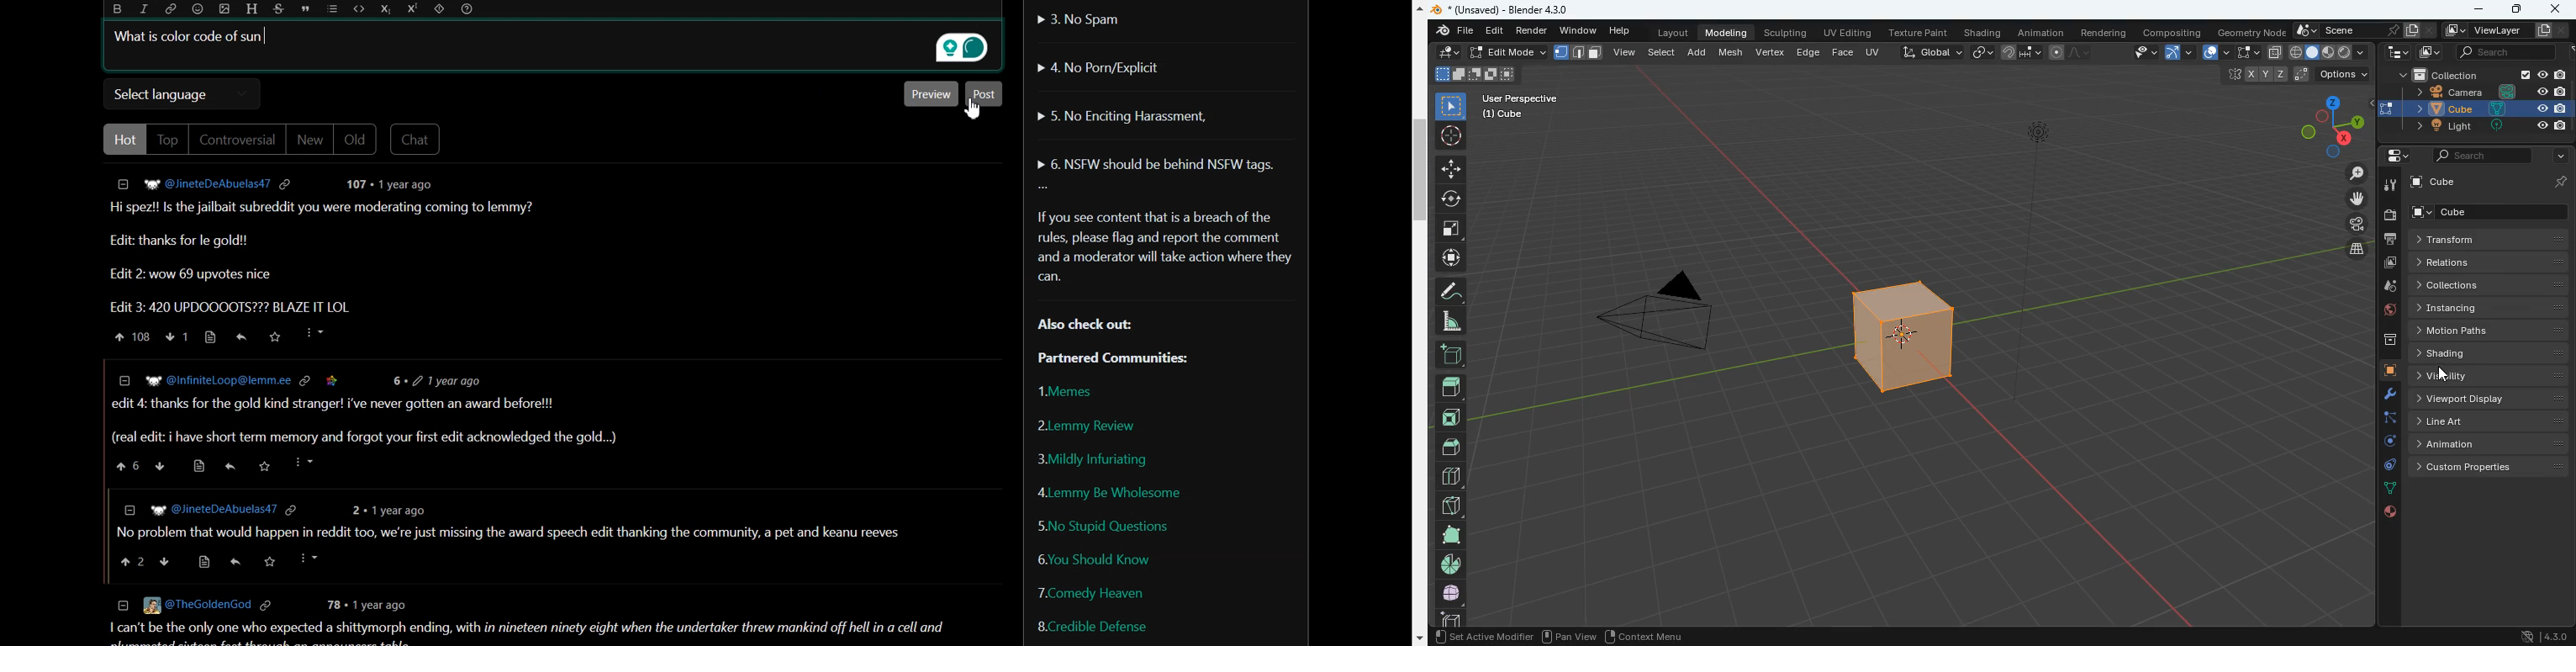 The image size is (2576, 672). I want to click on collapse, so click(127, 382).